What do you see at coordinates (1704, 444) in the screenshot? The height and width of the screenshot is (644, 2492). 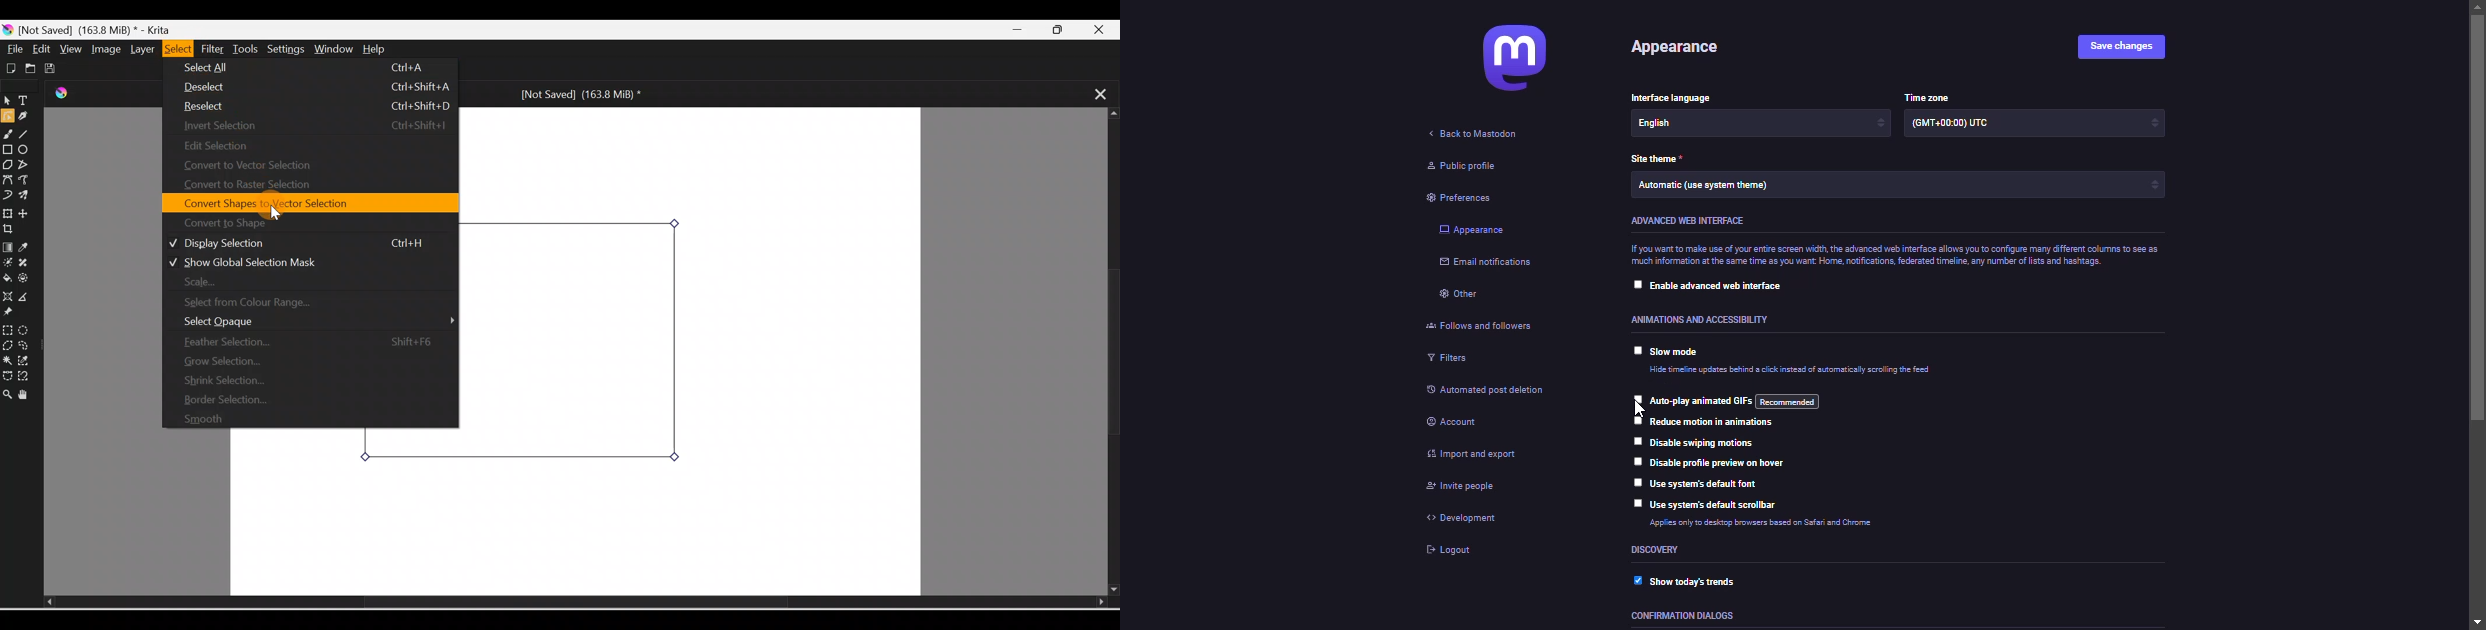 I see `disable swiping motions` at bounding box center [1704, 444].